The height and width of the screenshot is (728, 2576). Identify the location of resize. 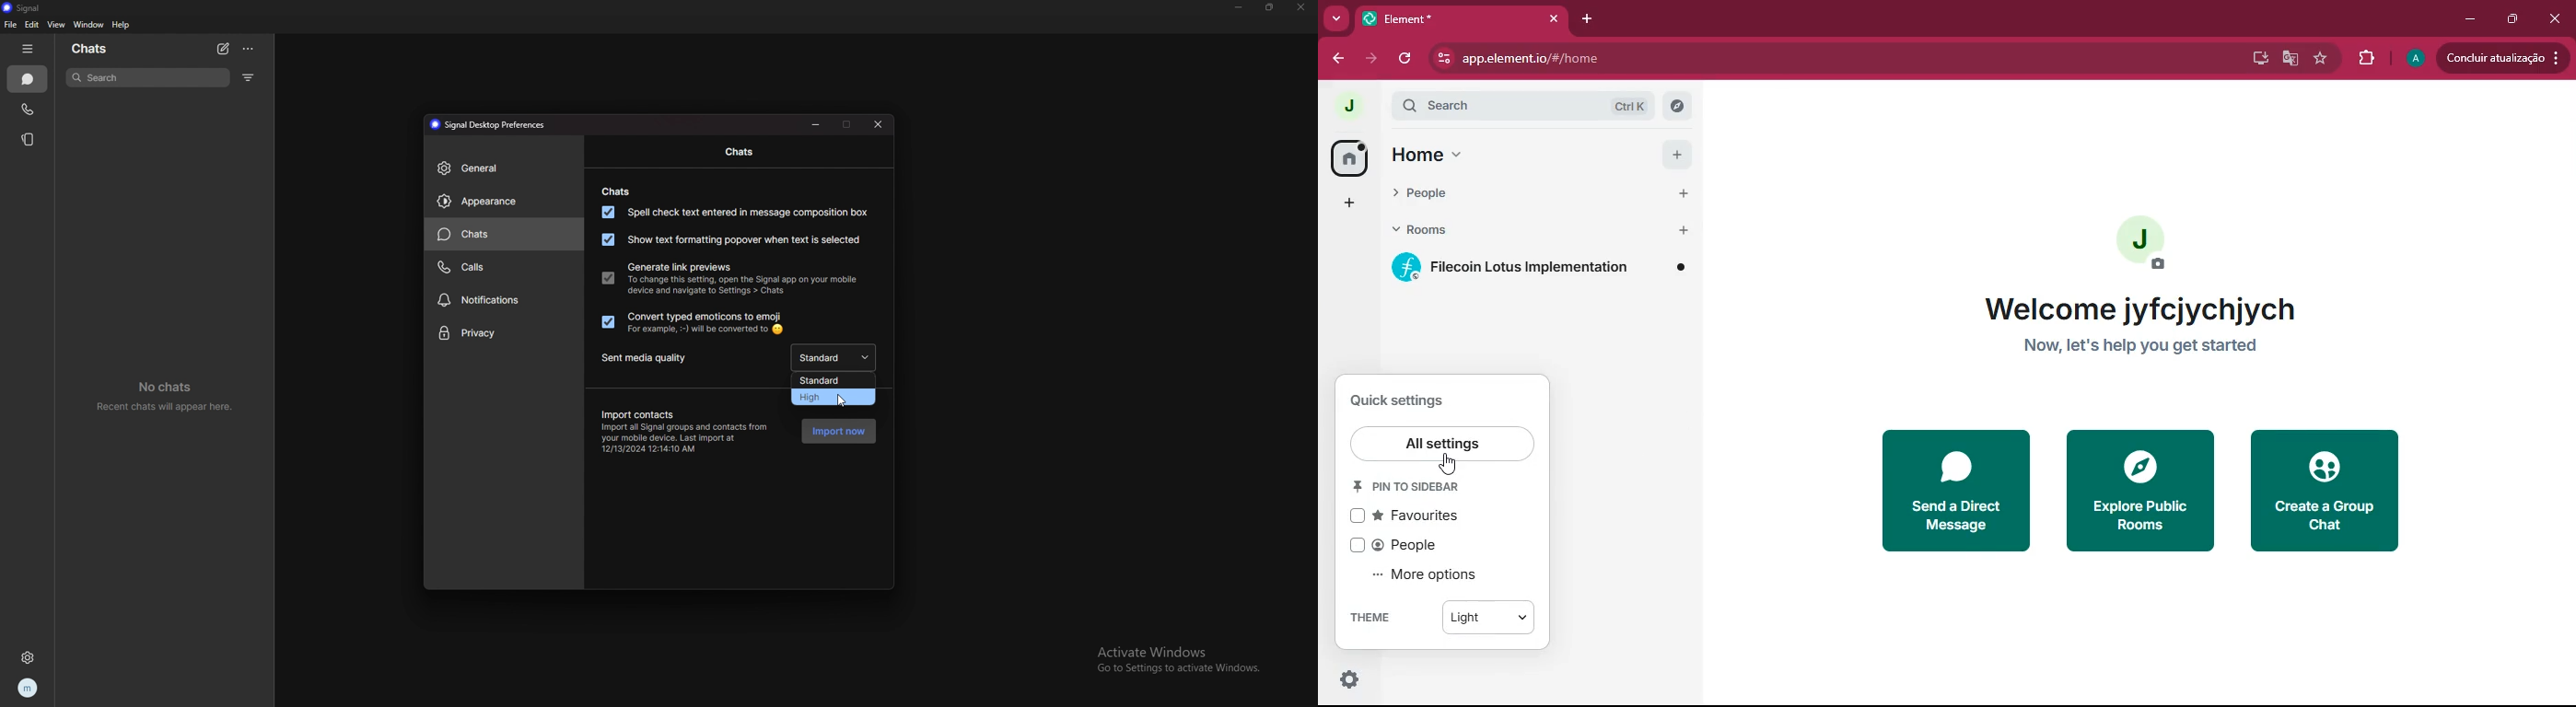
(1270, 6).